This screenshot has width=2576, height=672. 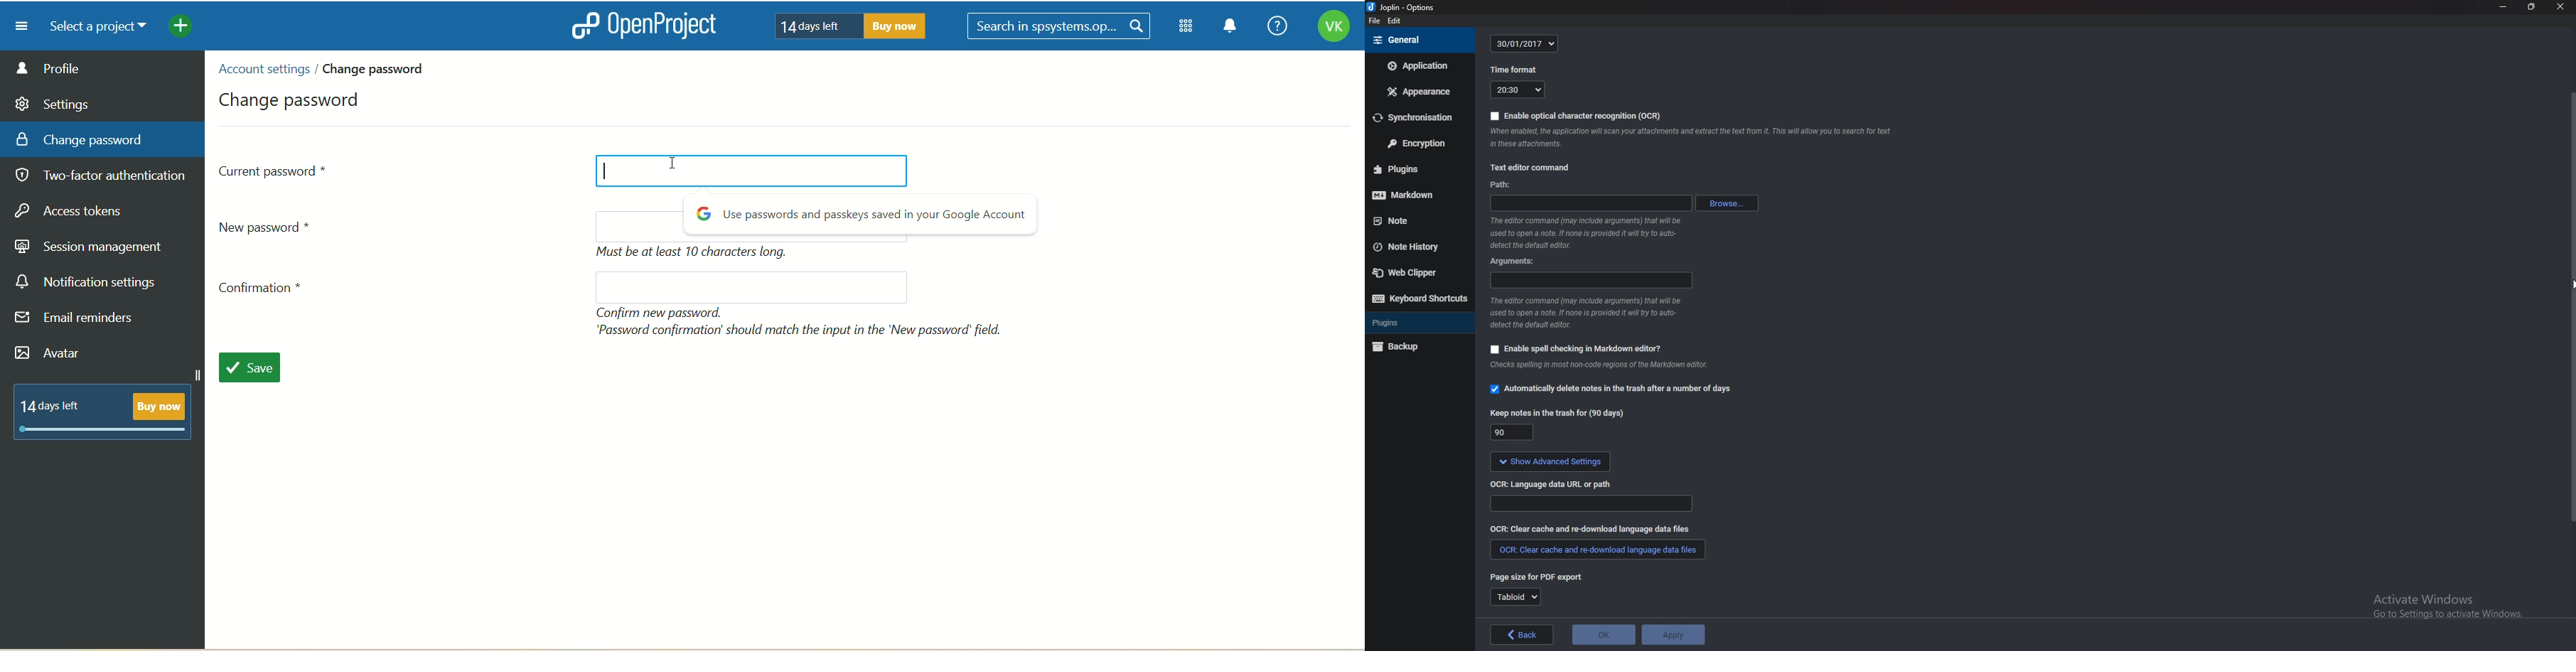 I want to click on text editor command, so click(x=1529, y=165).